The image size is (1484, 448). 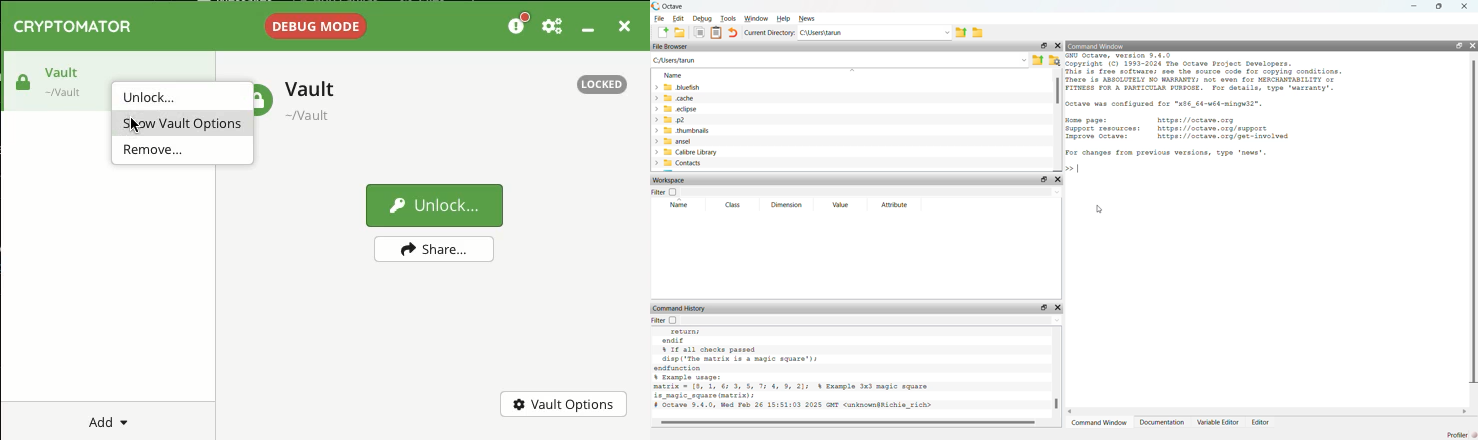 What do you see at coordinates (680, 203) in the screenshot?
I see `Name` at bounding box center [680, 203].